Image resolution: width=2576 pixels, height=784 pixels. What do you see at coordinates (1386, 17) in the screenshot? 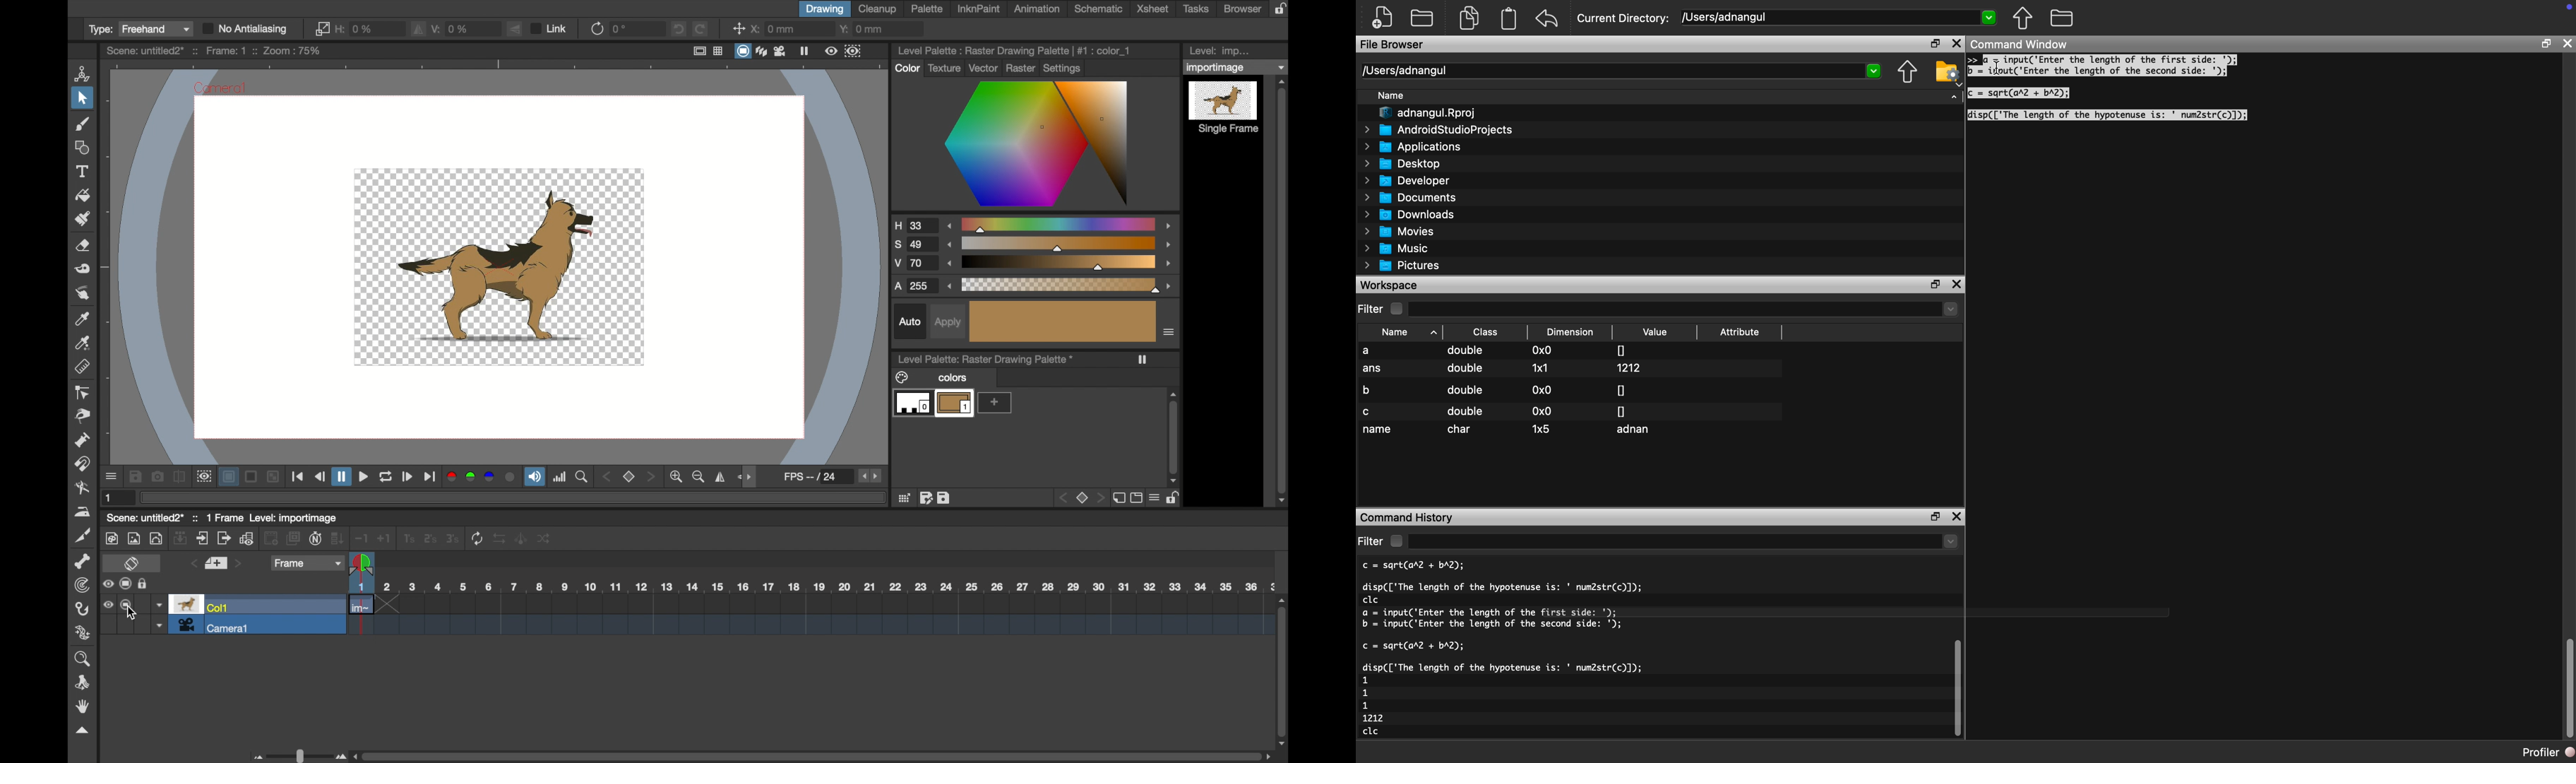
I see `create new` at bounding box center [1386, 17].